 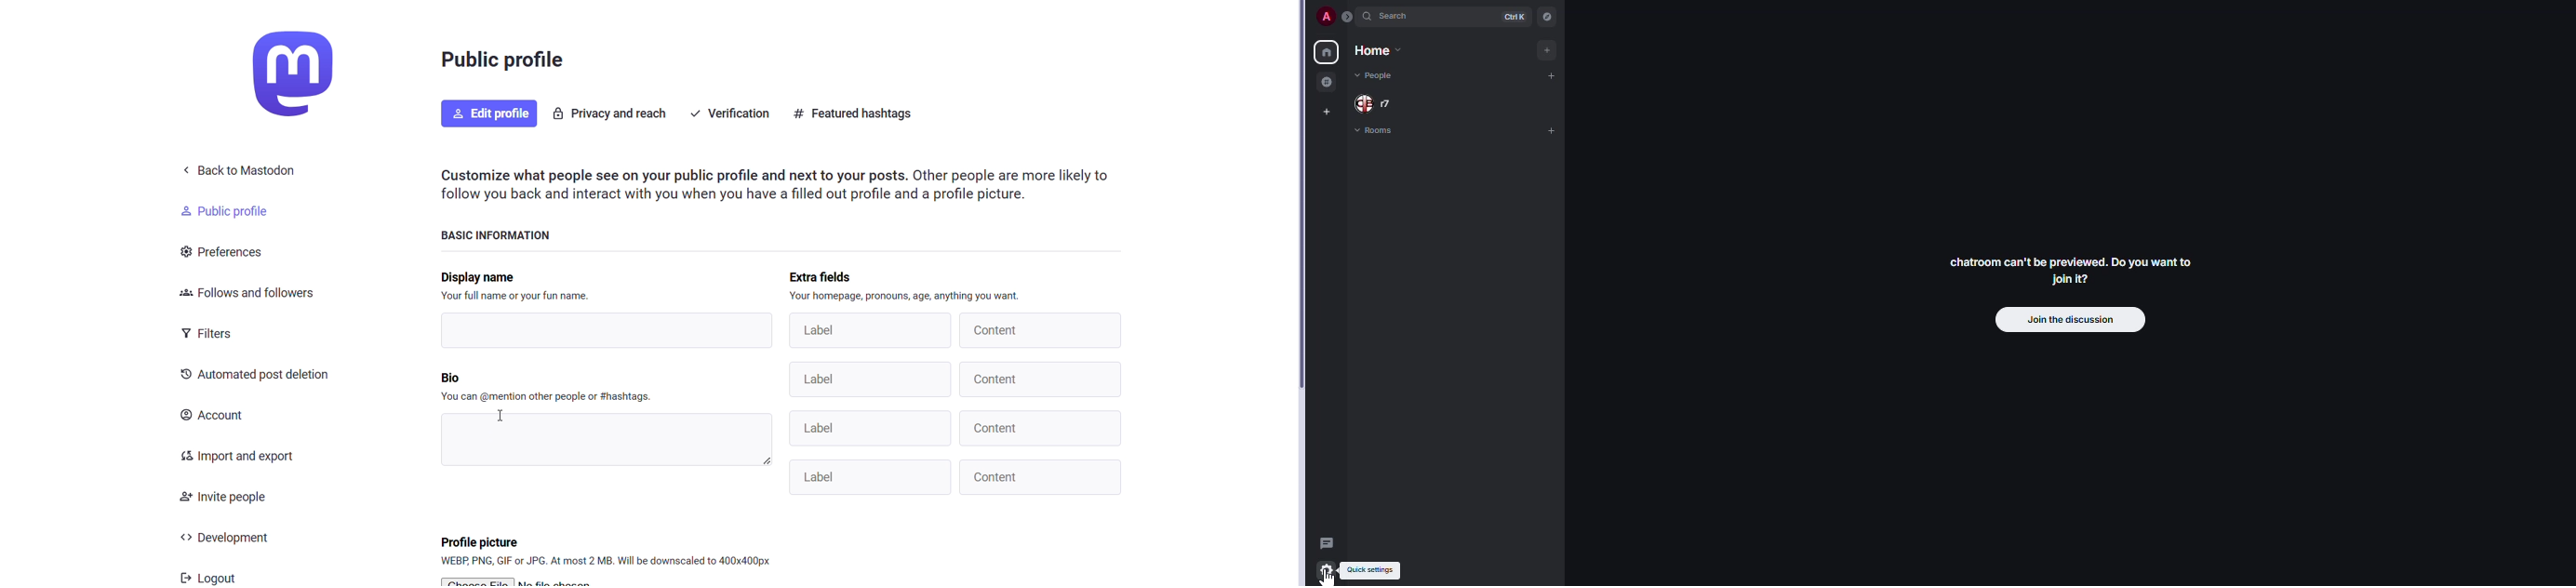 I want to click on Display name
Your full name or your fun name., so click(x=521, y=286).